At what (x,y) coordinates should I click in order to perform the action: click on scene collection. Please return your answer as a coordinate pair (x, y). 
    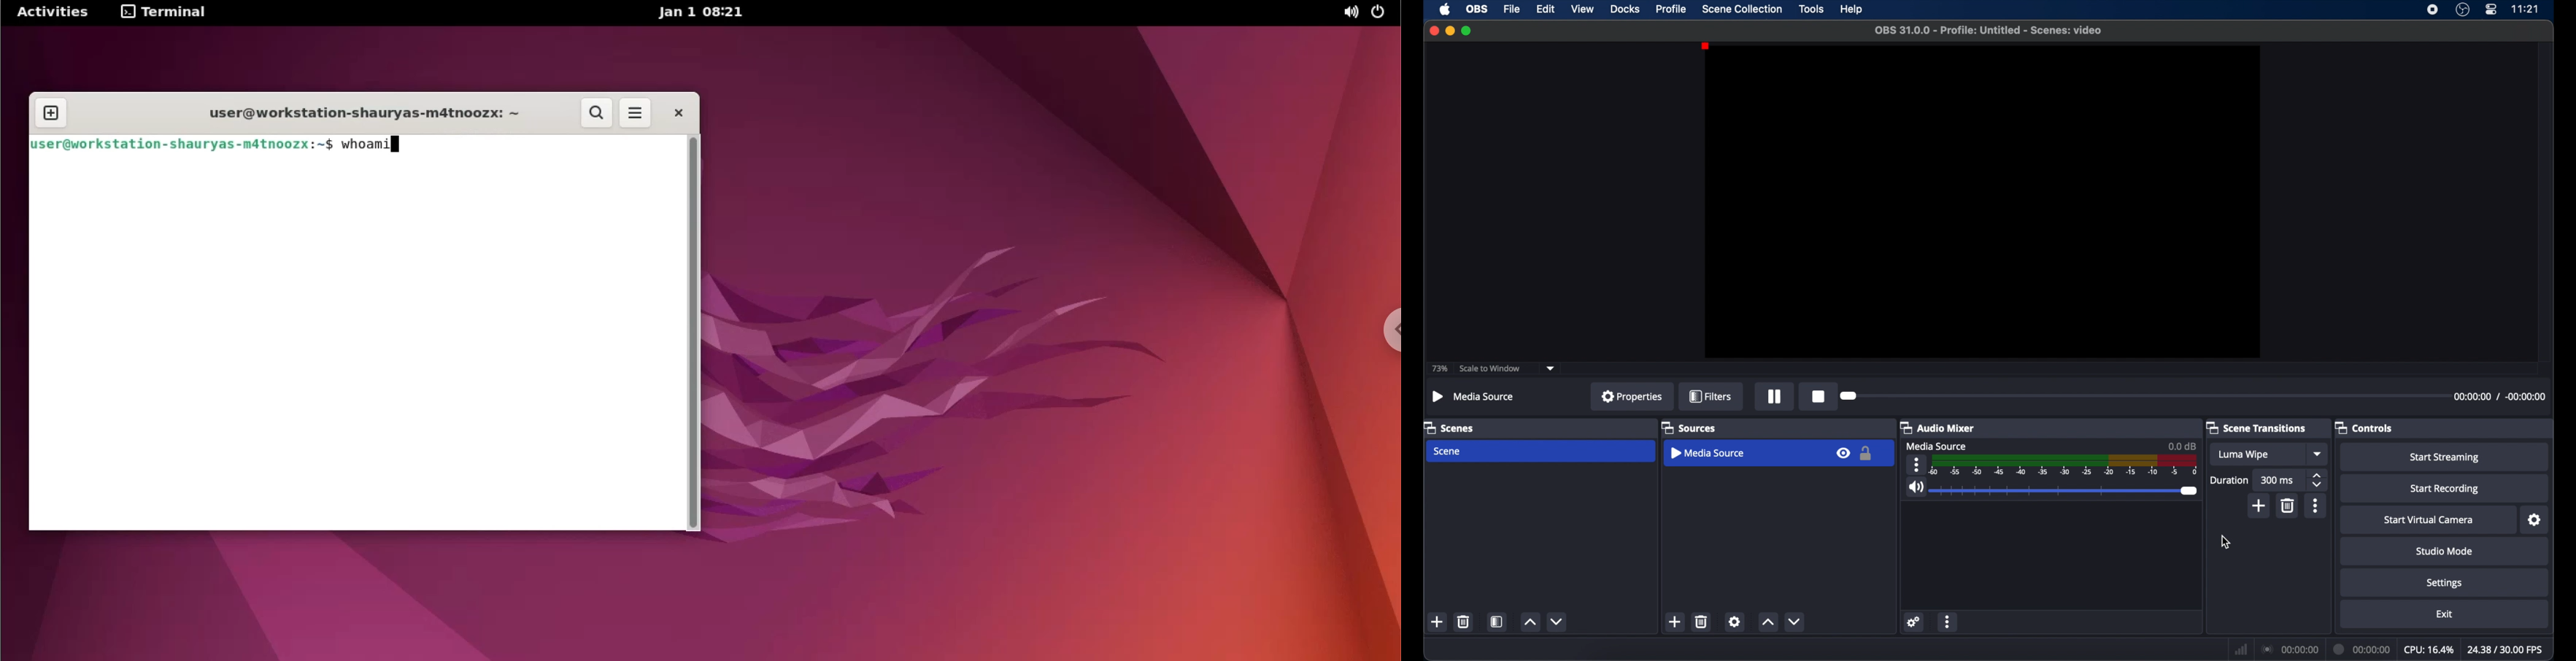
    Looking at the image, I should click on (1741, 9).